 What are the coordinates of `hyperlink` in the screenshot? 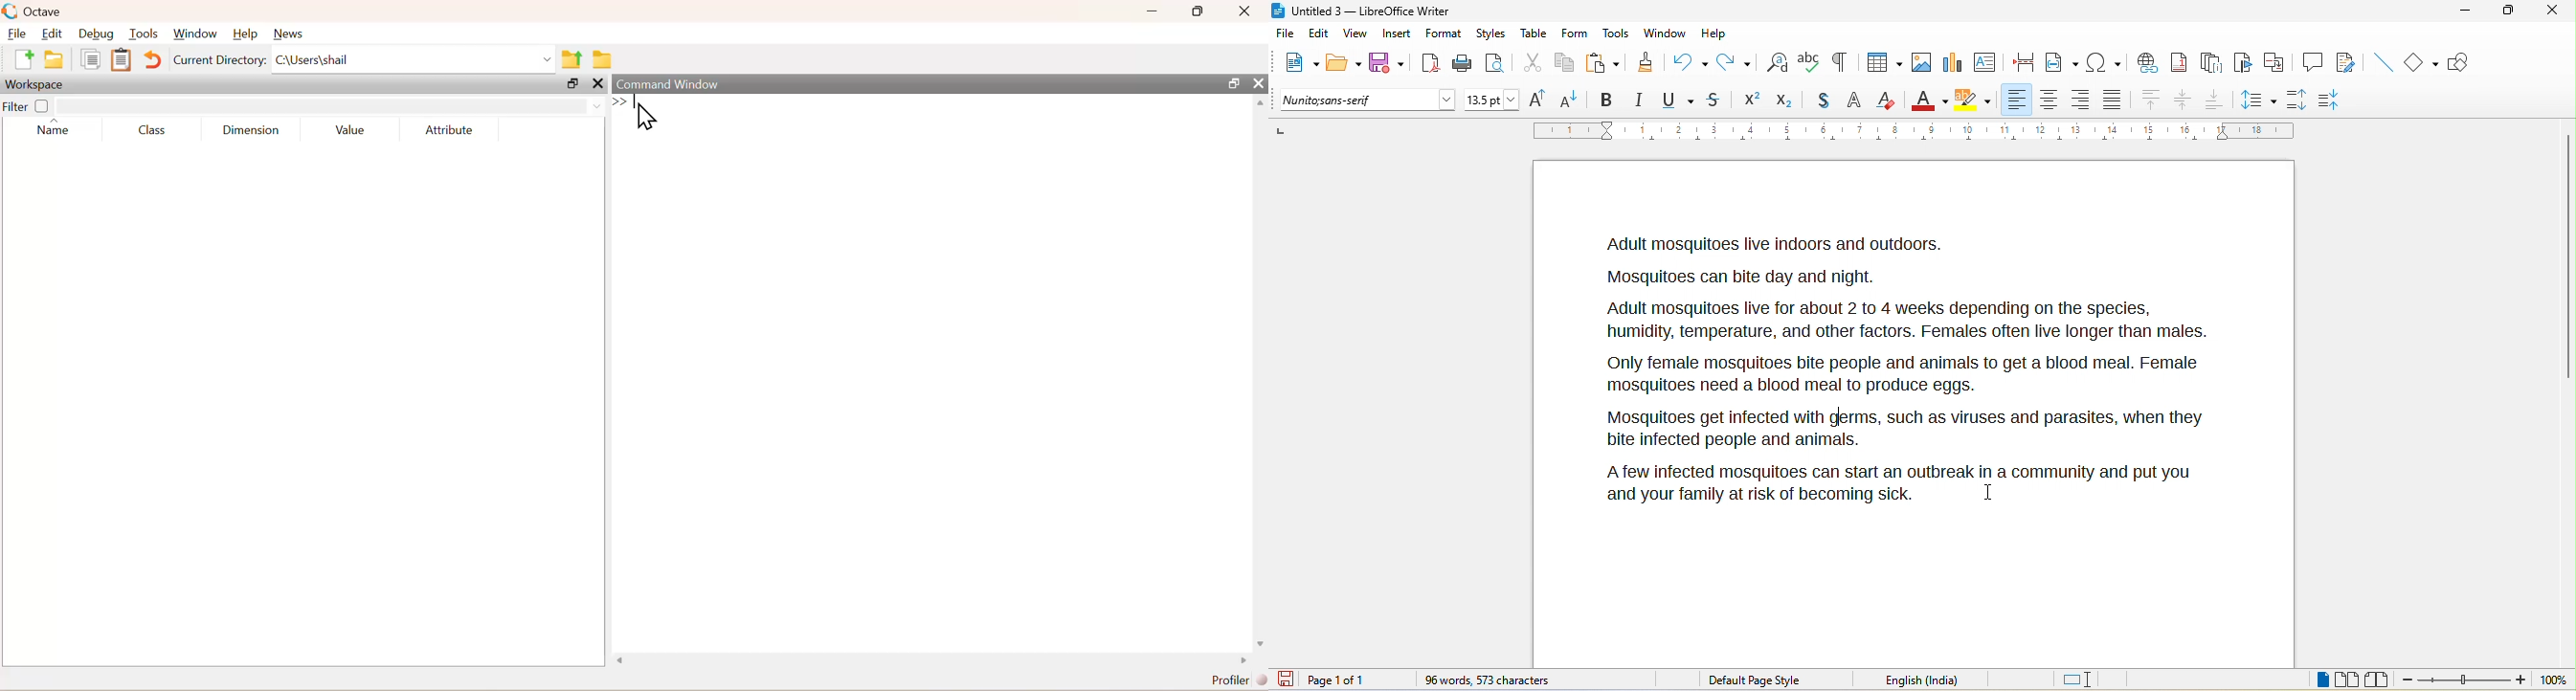 It's located at (2150, 61).